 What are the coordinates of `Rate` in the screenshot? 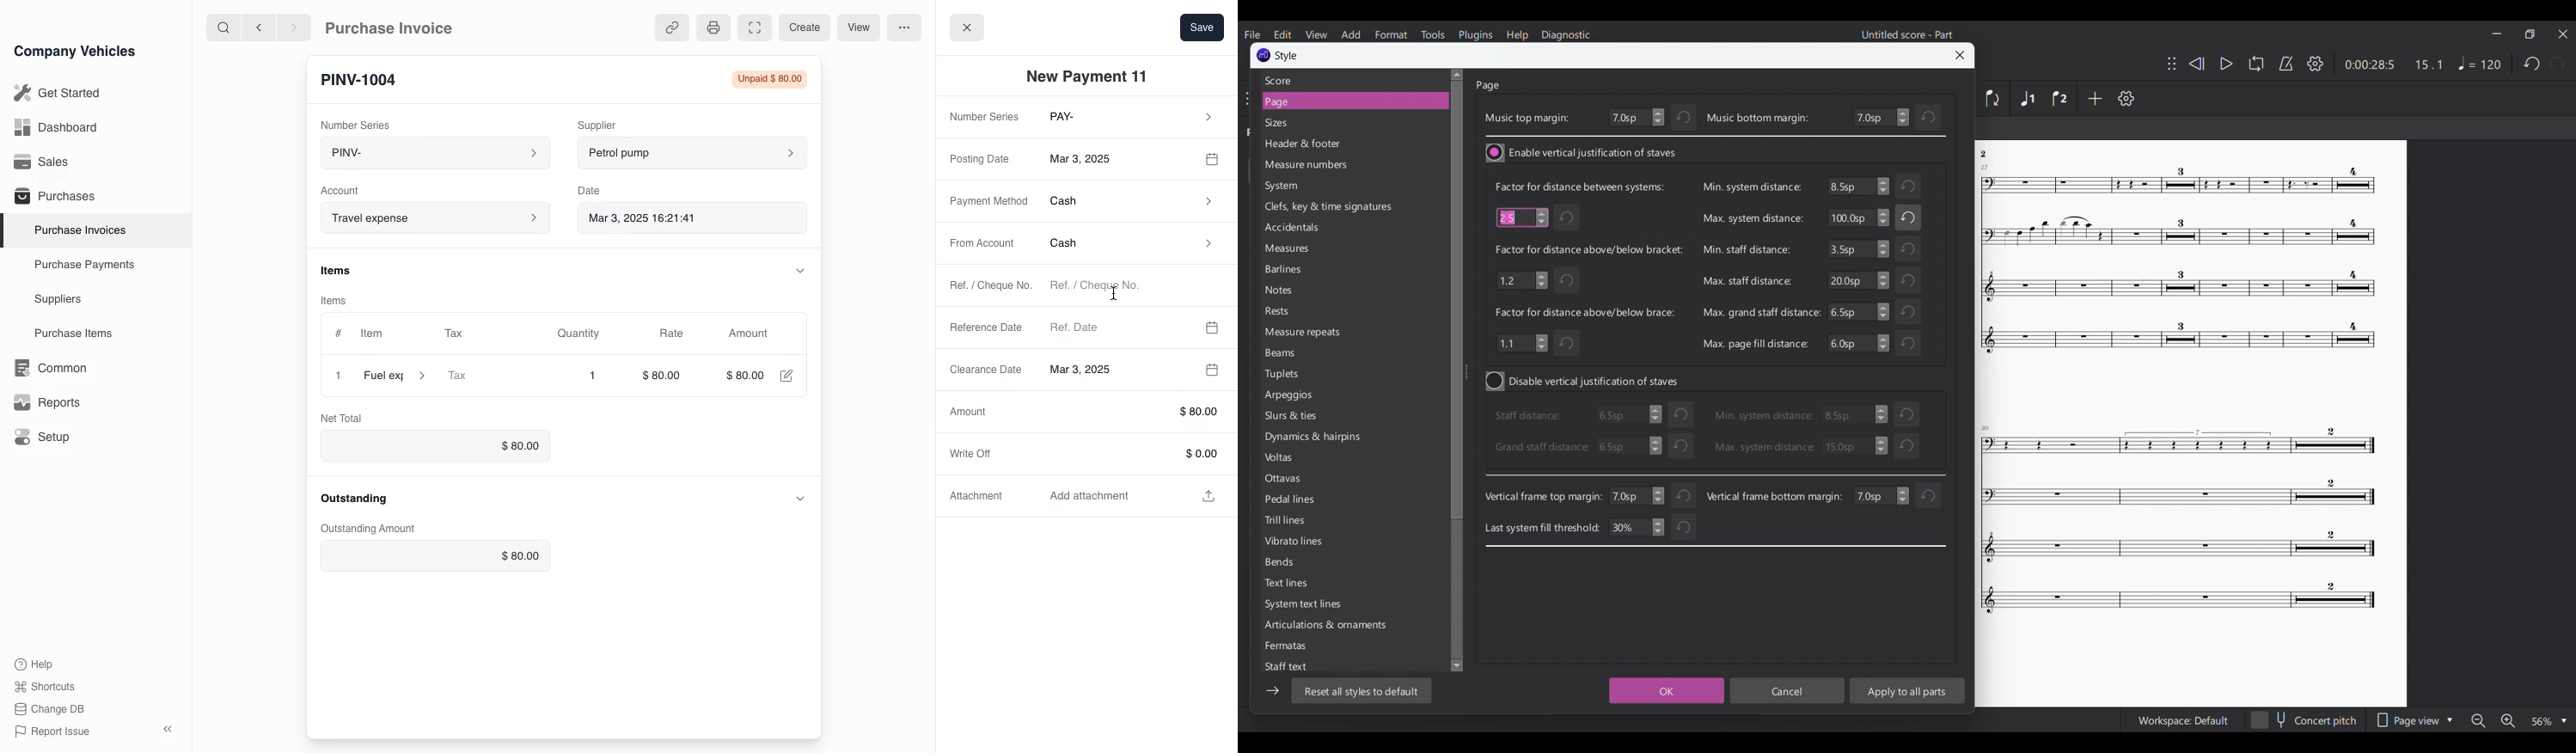 It's located at (670, 334).